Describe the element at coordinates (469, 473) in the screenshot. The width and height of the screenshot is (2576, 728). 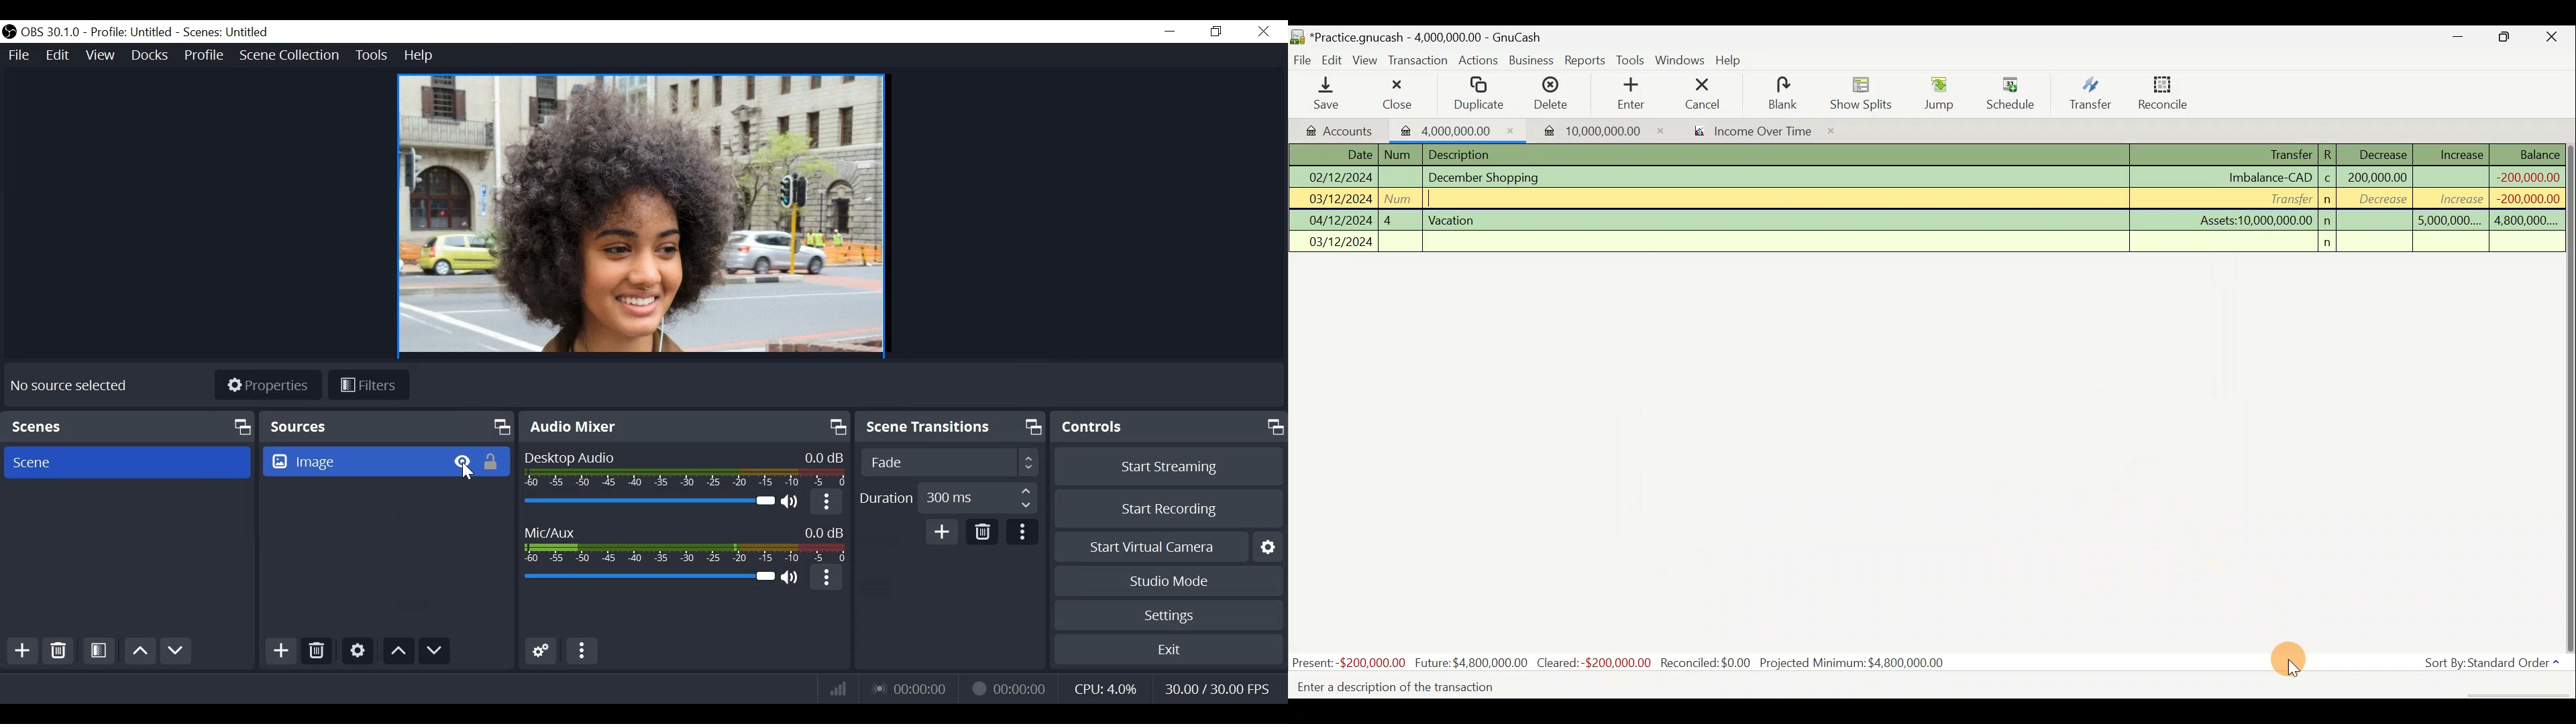
I see `Cursor` at that location.